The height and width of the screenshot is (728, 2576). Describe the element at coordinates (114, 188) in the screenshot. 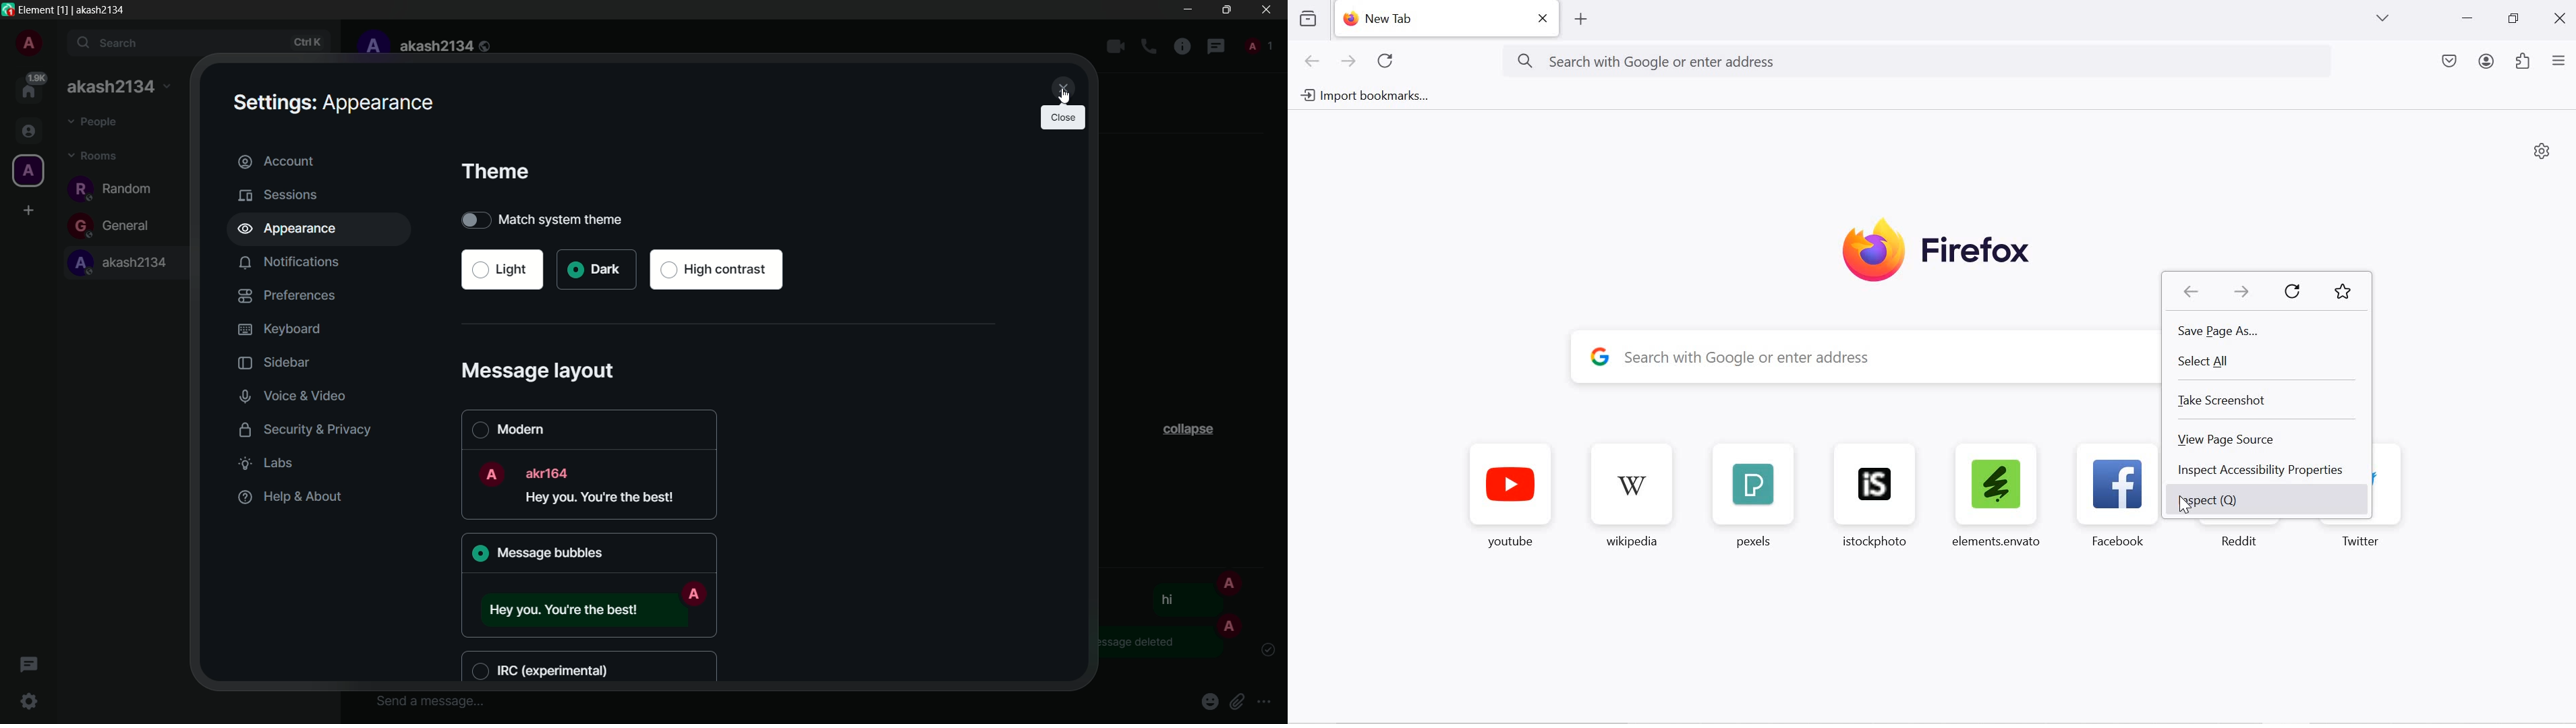

I see `random channel` at that location.